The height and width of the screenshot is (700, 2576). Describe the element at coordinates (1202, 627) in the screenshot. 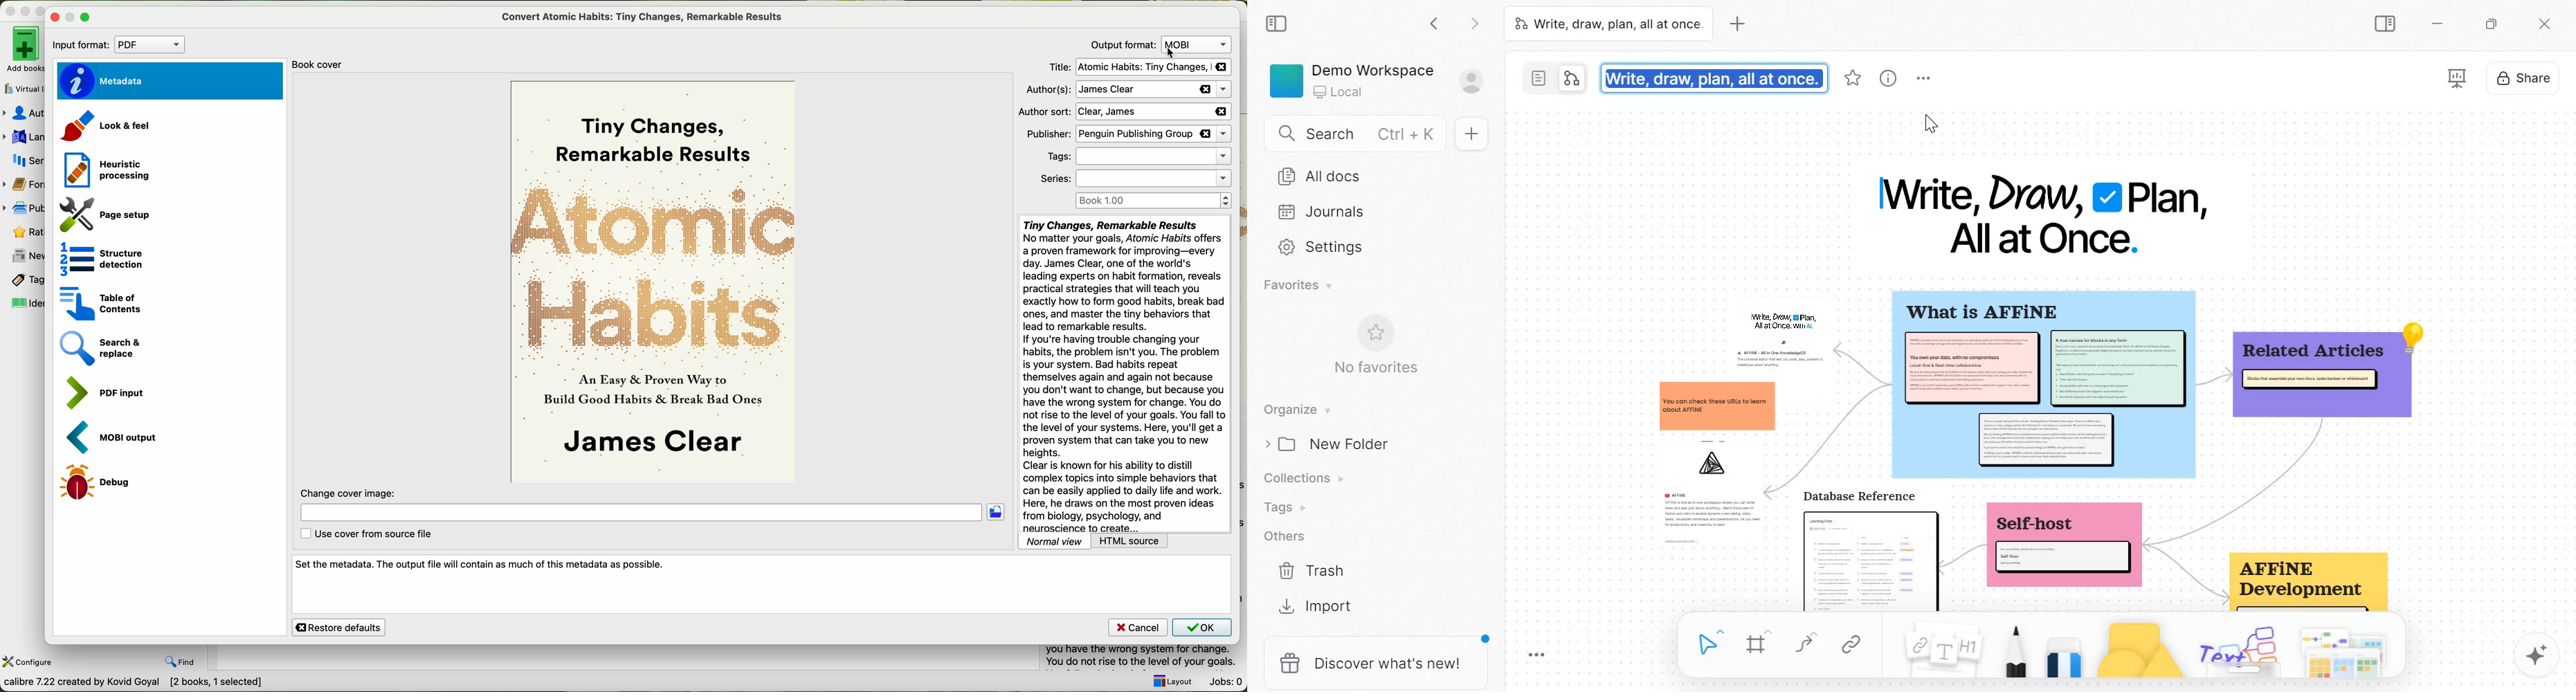

I see `OK button` at that location.